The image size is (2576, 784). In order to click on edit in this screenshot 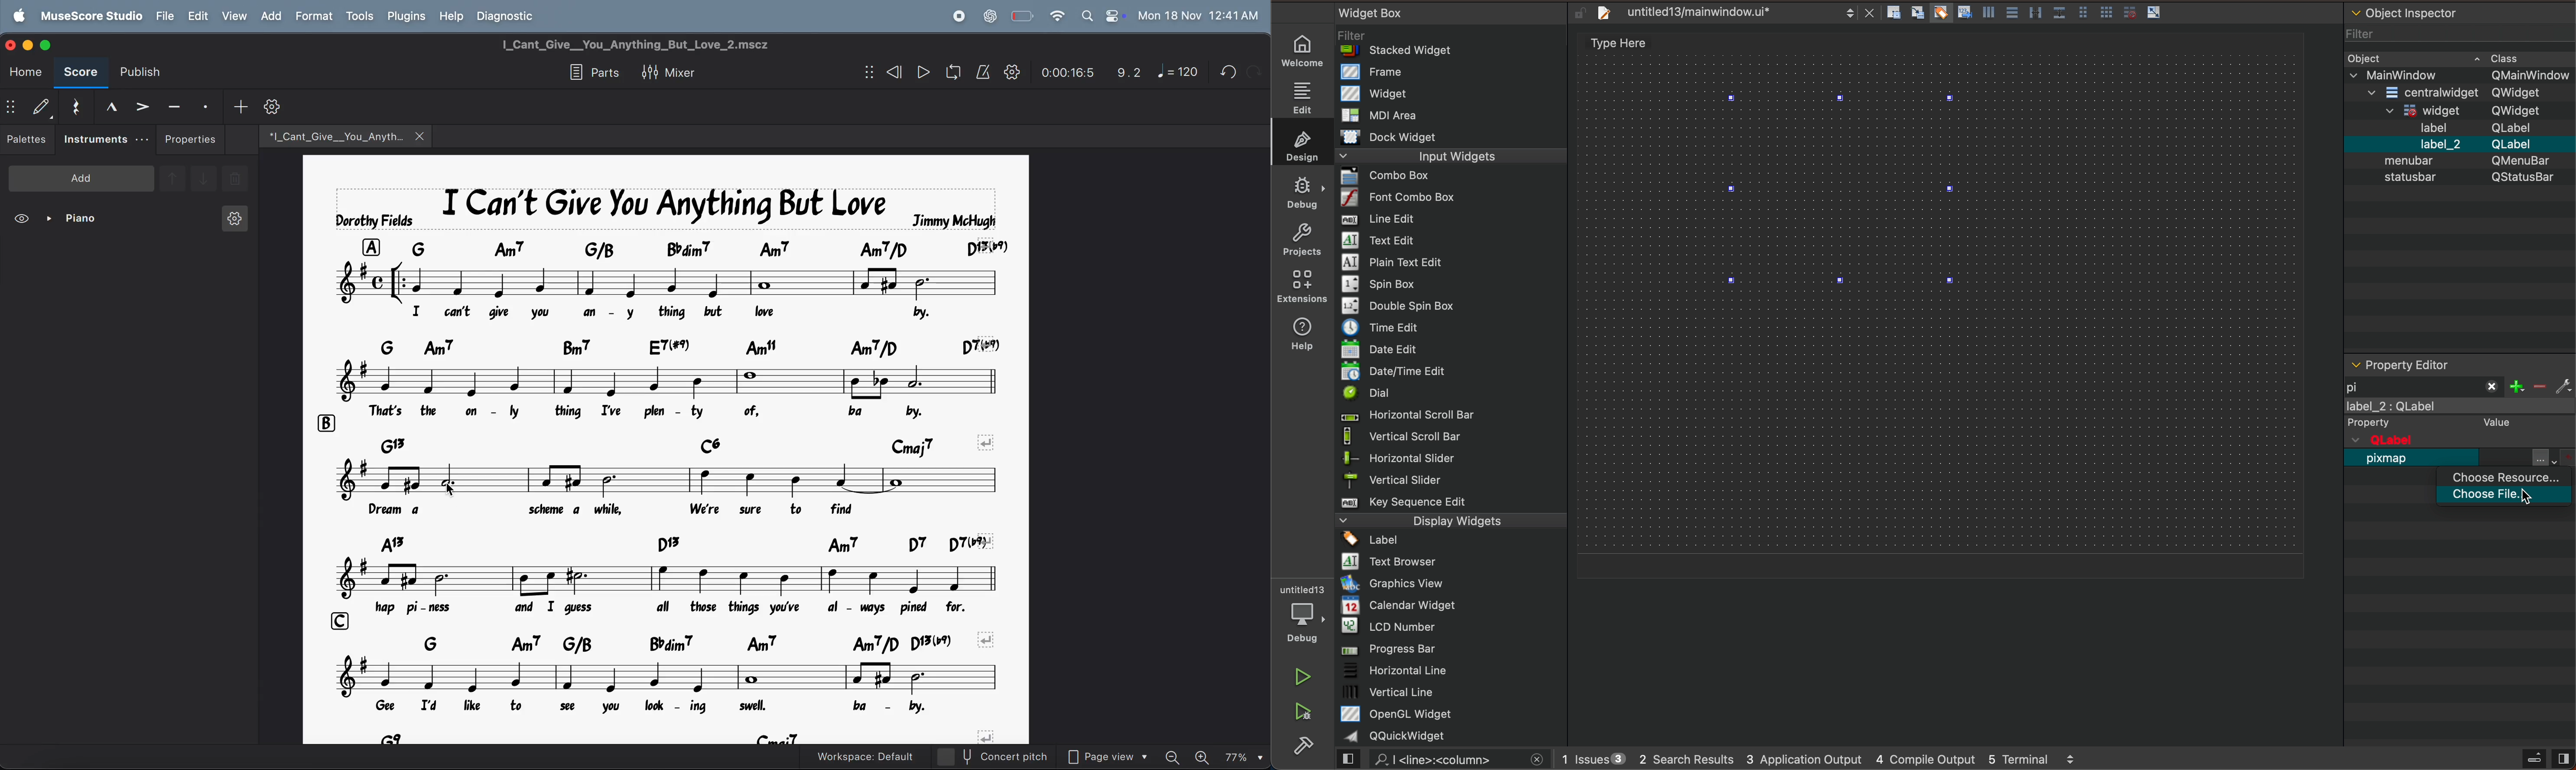, I will do `click(1300, 96)`.